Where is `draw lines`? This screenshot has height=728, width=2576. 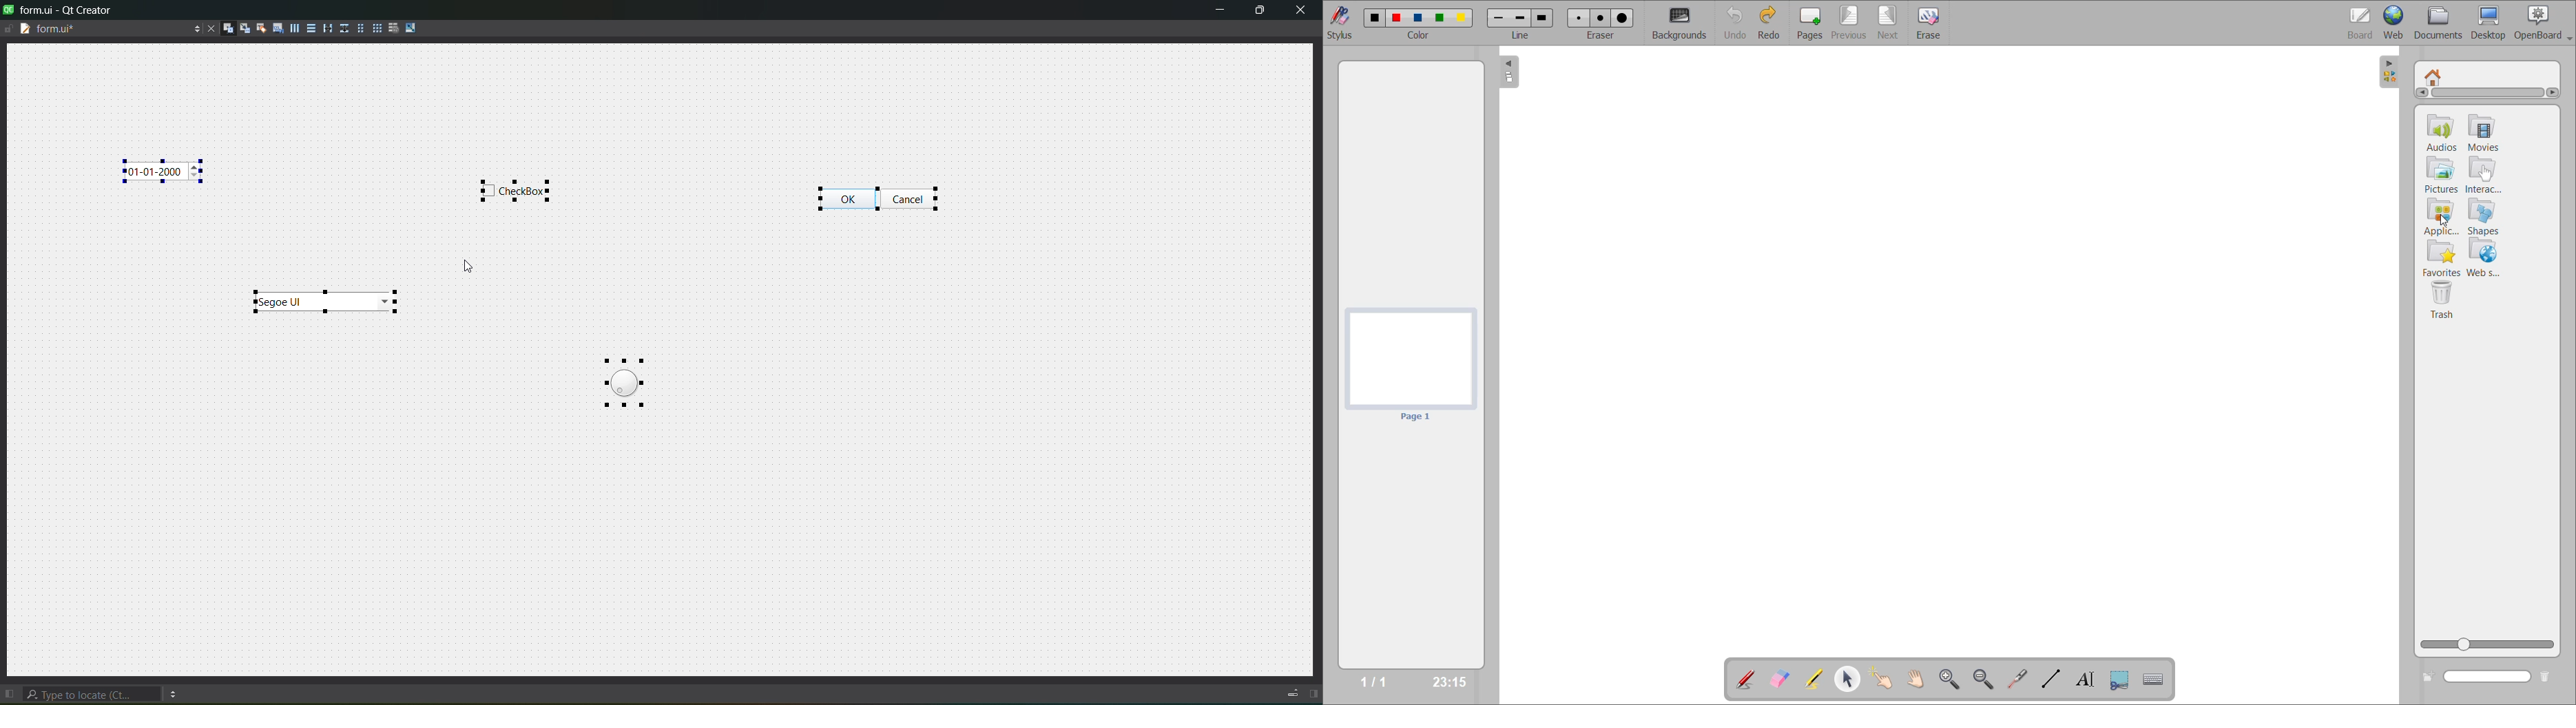 draw lines is located at coordinates (2049, 678).